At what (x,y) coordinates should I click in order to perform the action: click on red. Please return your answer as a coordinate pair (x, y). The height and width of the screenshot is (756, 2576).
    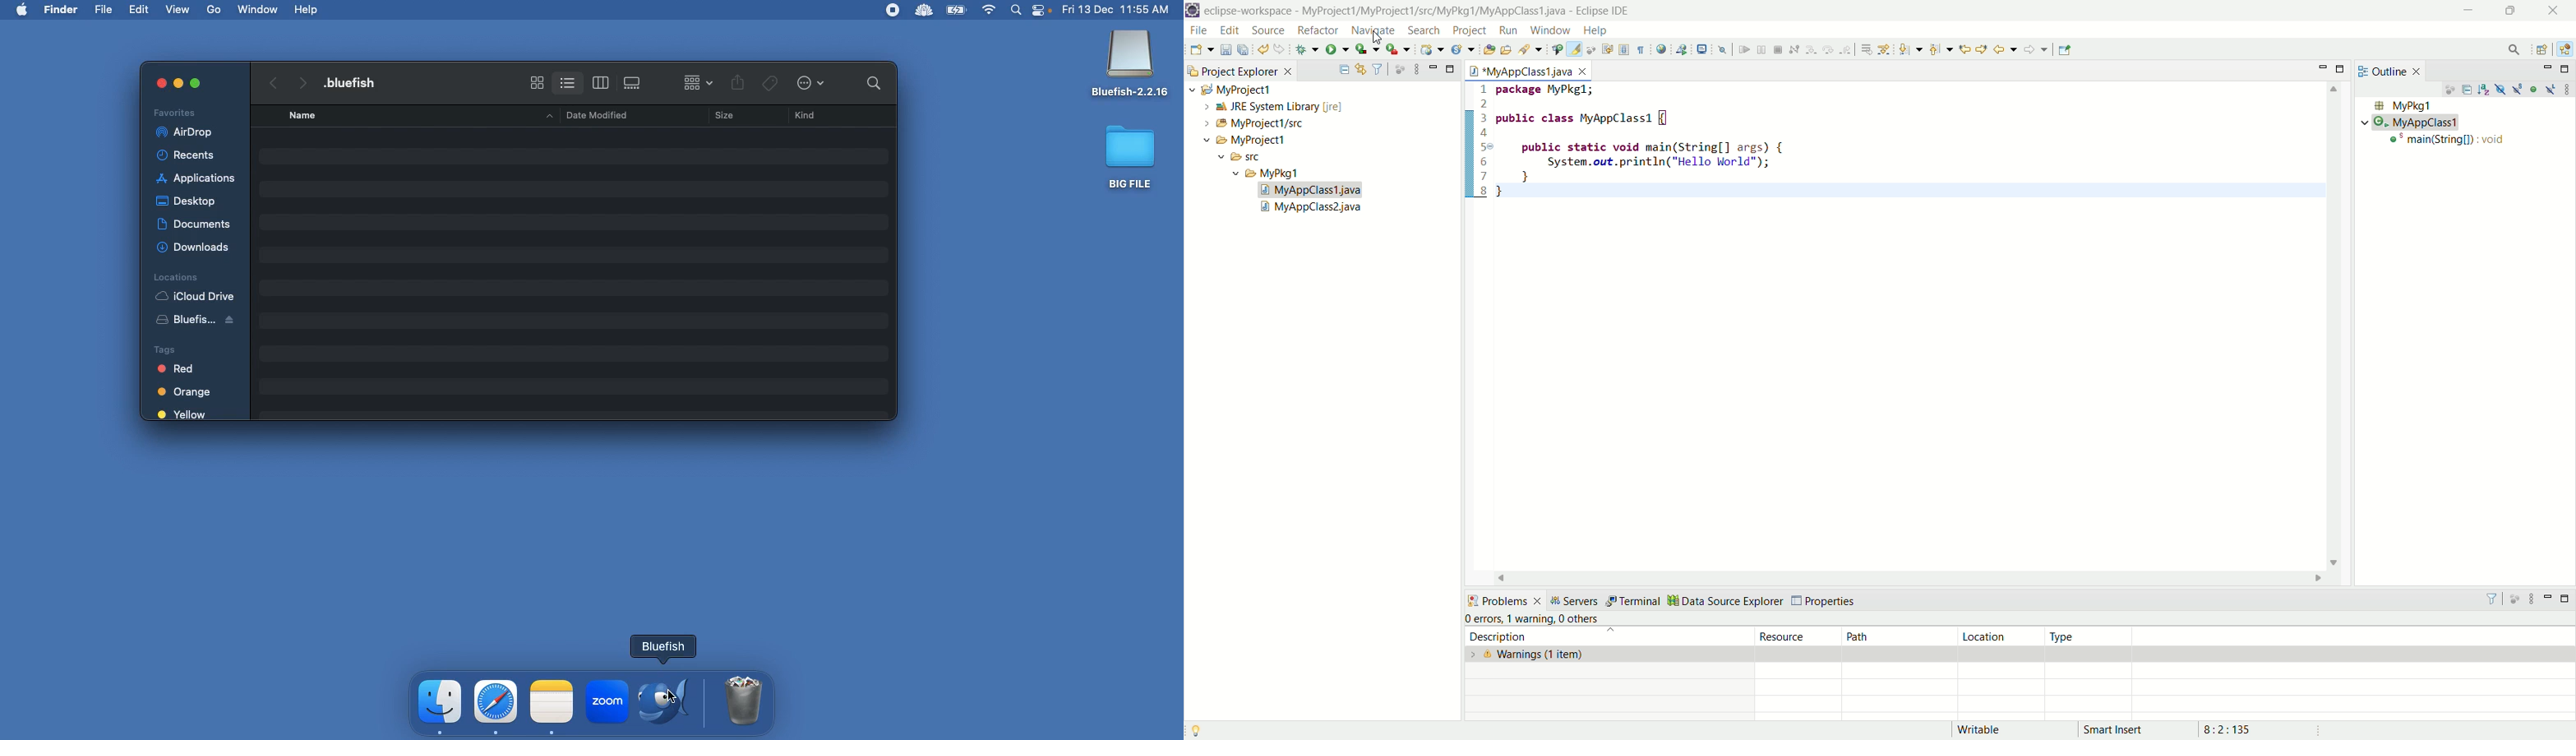
    Looking at the image, I should click on (185, 370).